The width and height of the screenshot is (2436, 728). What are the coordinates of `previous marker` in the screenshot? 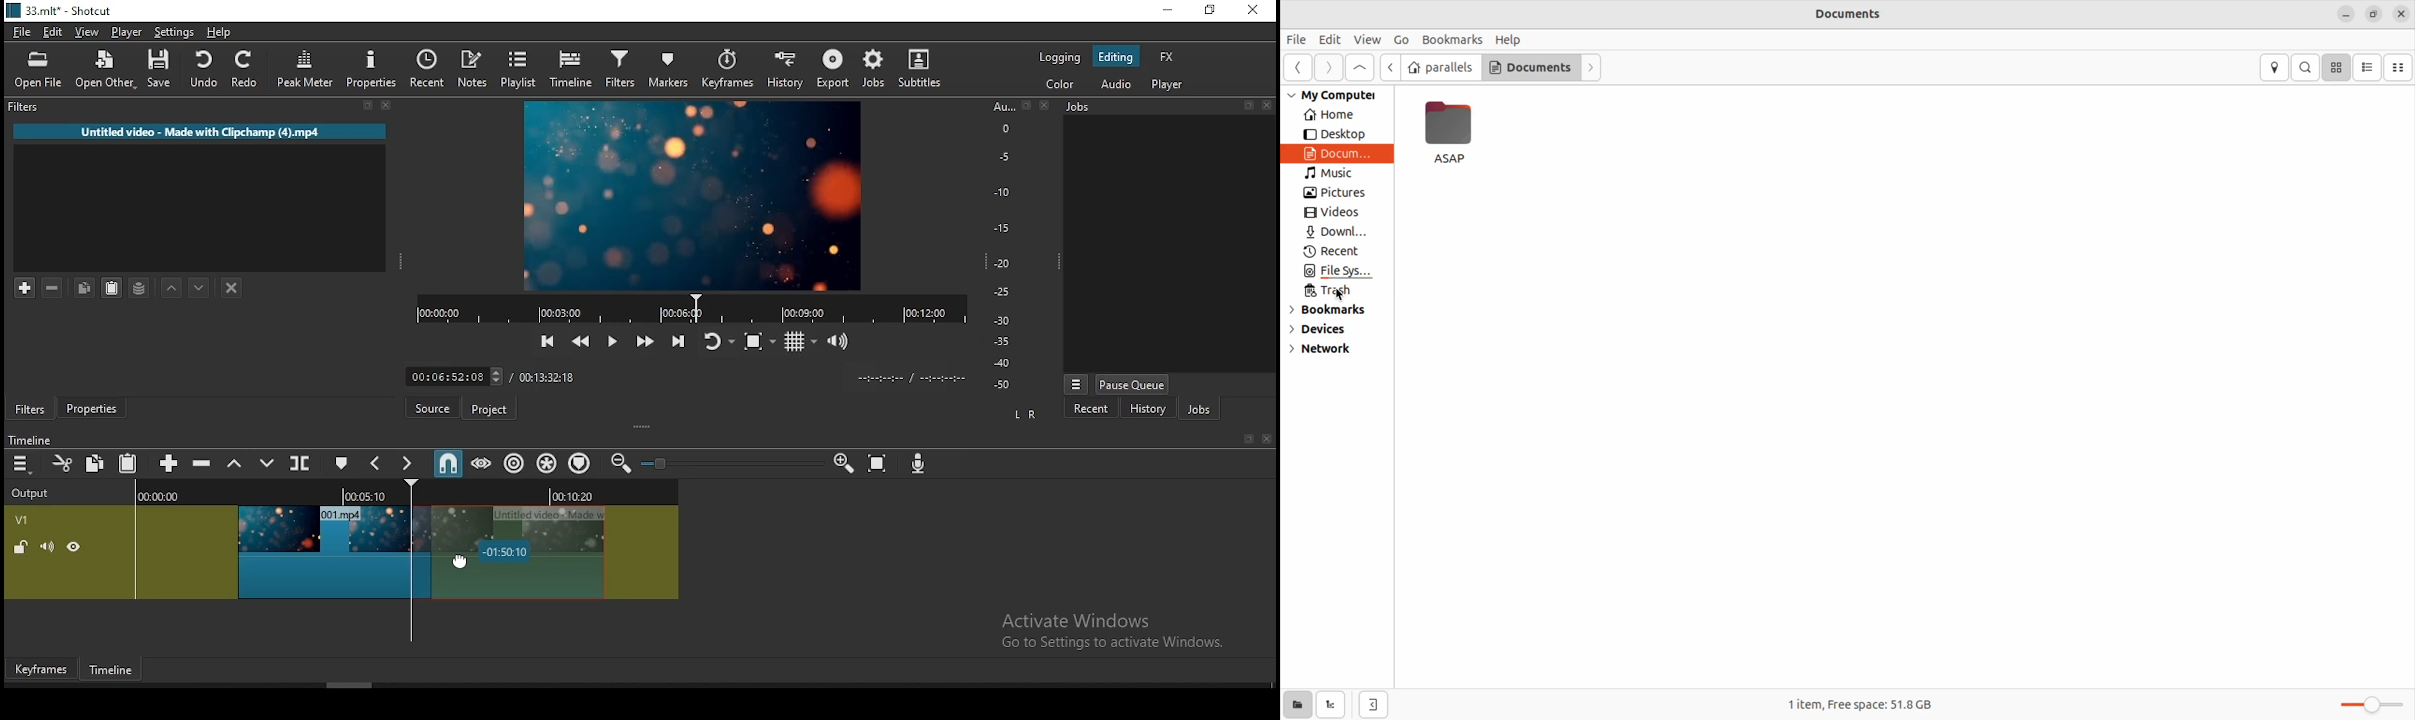 It's located at (380, 465).